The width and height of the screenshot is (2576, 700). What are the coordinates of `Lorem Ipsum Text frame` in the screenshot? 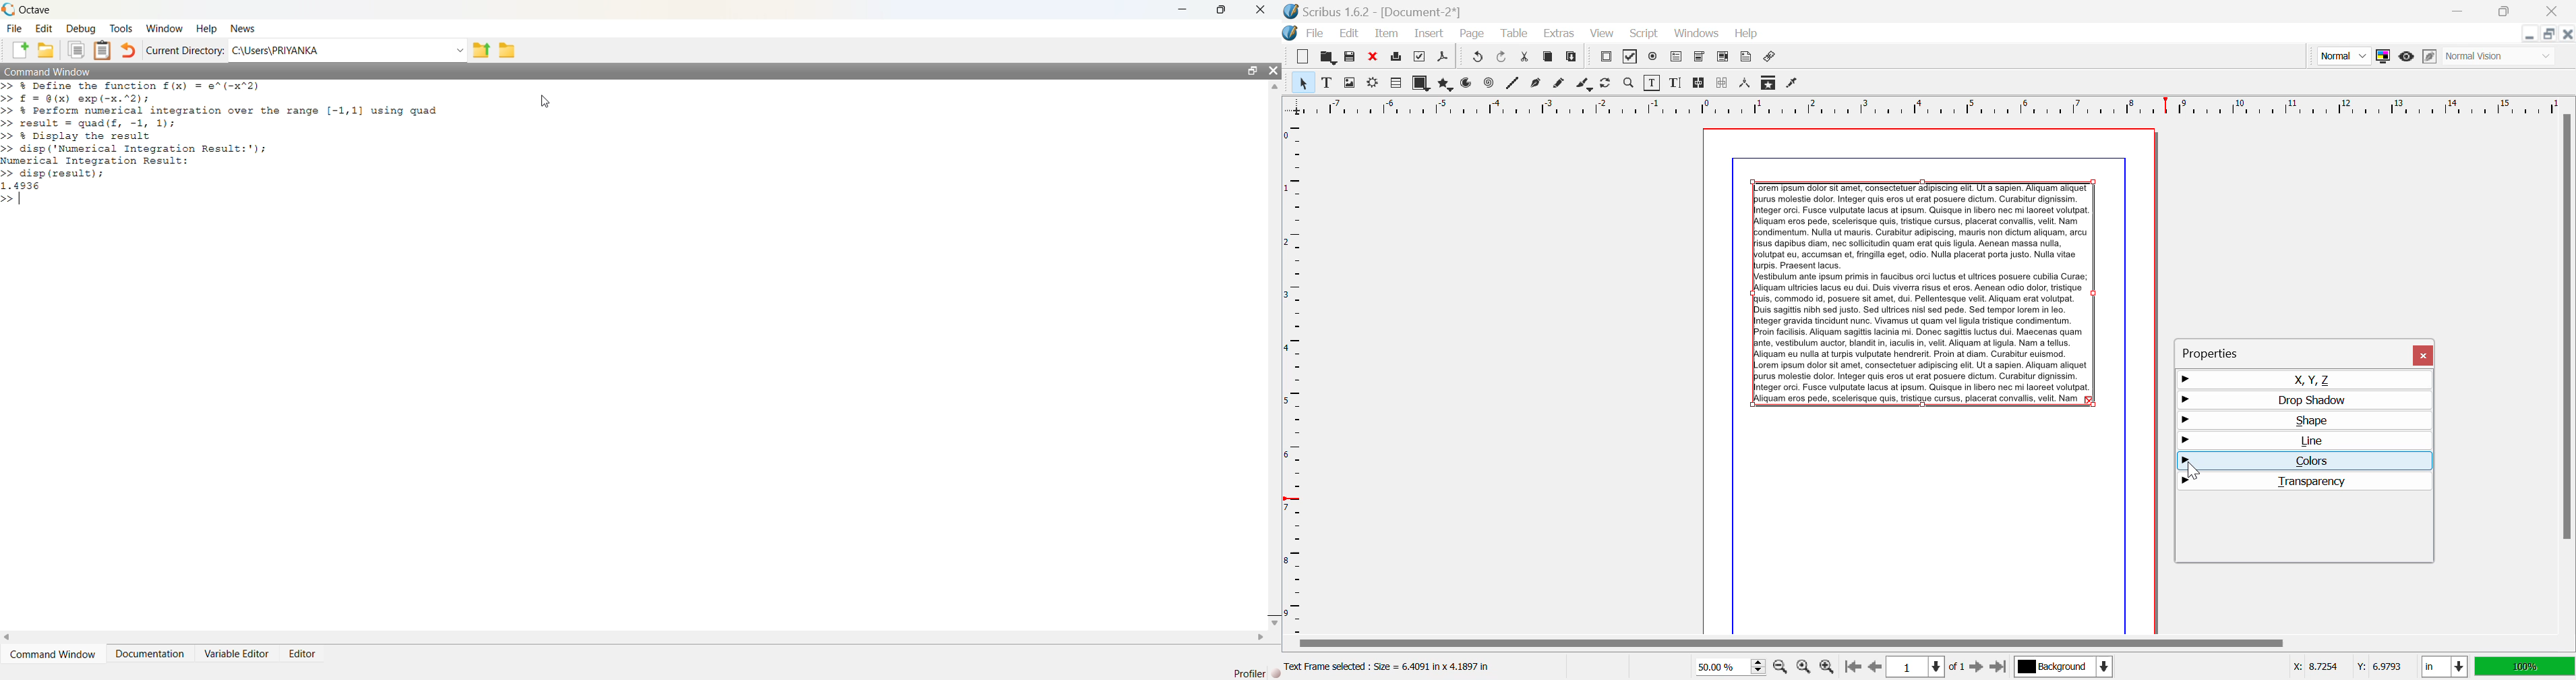 It's located at (1923, 291).